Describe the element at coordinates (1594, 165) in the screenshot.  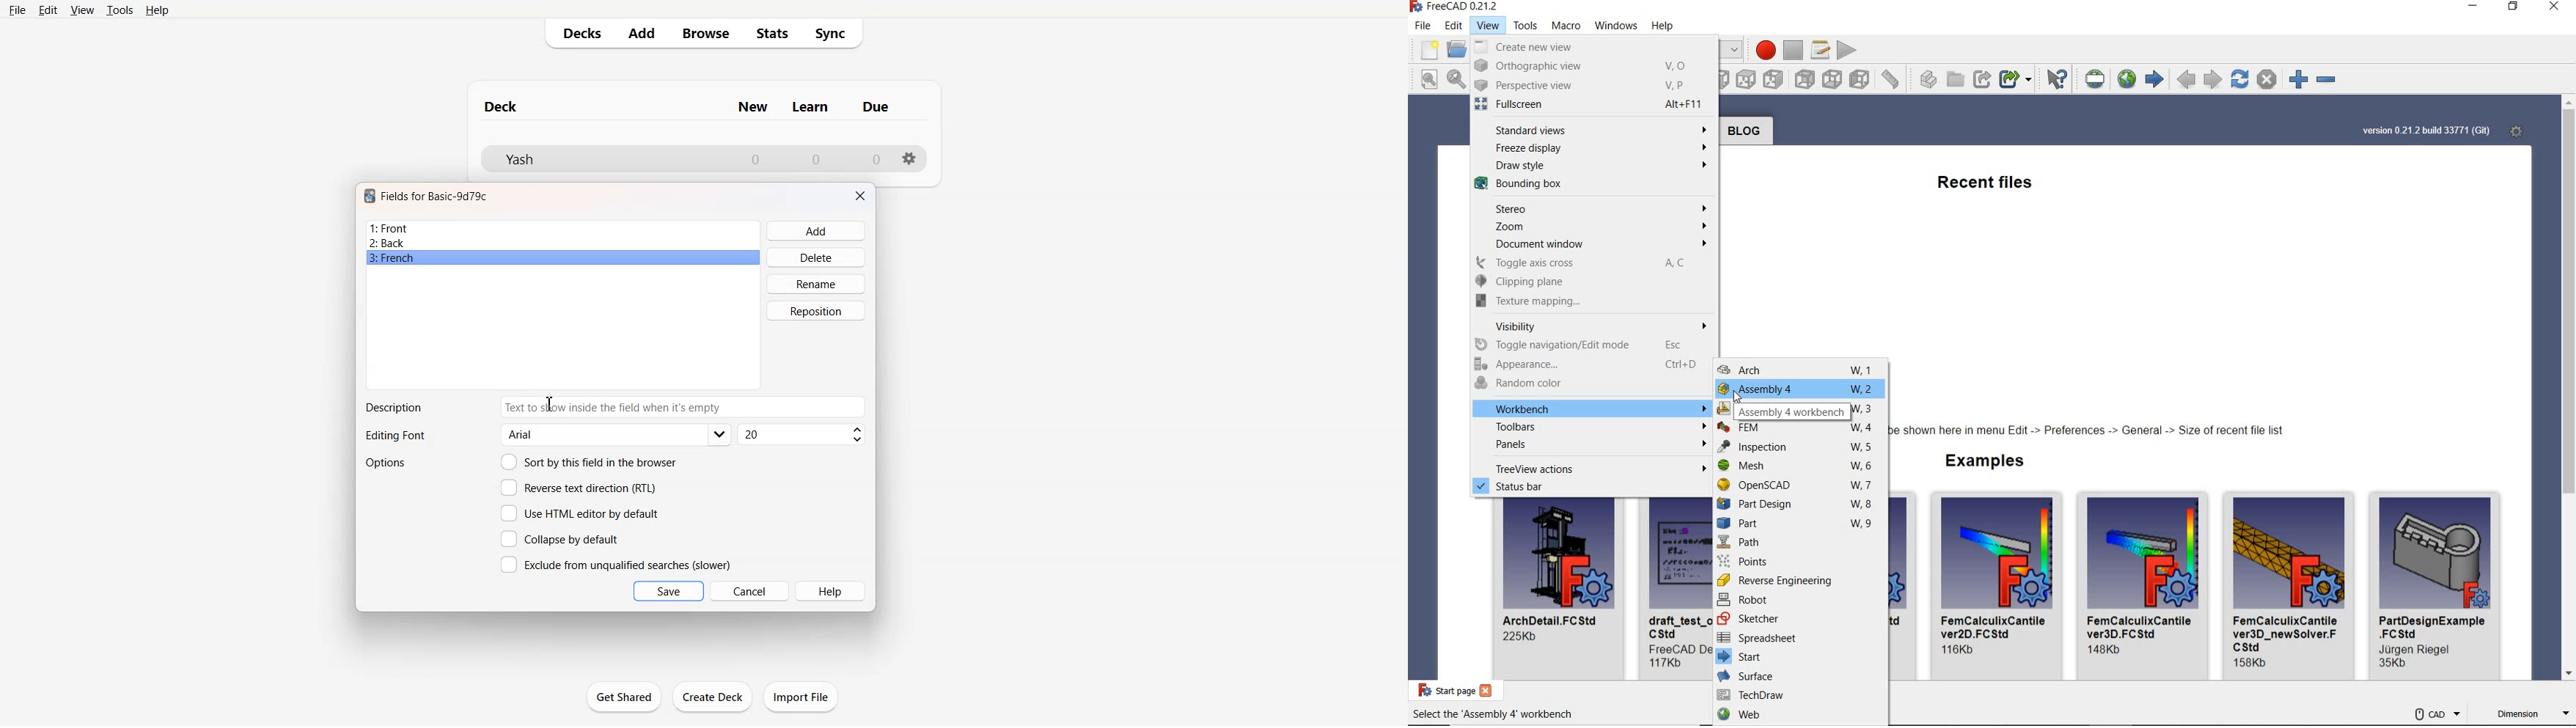
I see `draw style` at that location.